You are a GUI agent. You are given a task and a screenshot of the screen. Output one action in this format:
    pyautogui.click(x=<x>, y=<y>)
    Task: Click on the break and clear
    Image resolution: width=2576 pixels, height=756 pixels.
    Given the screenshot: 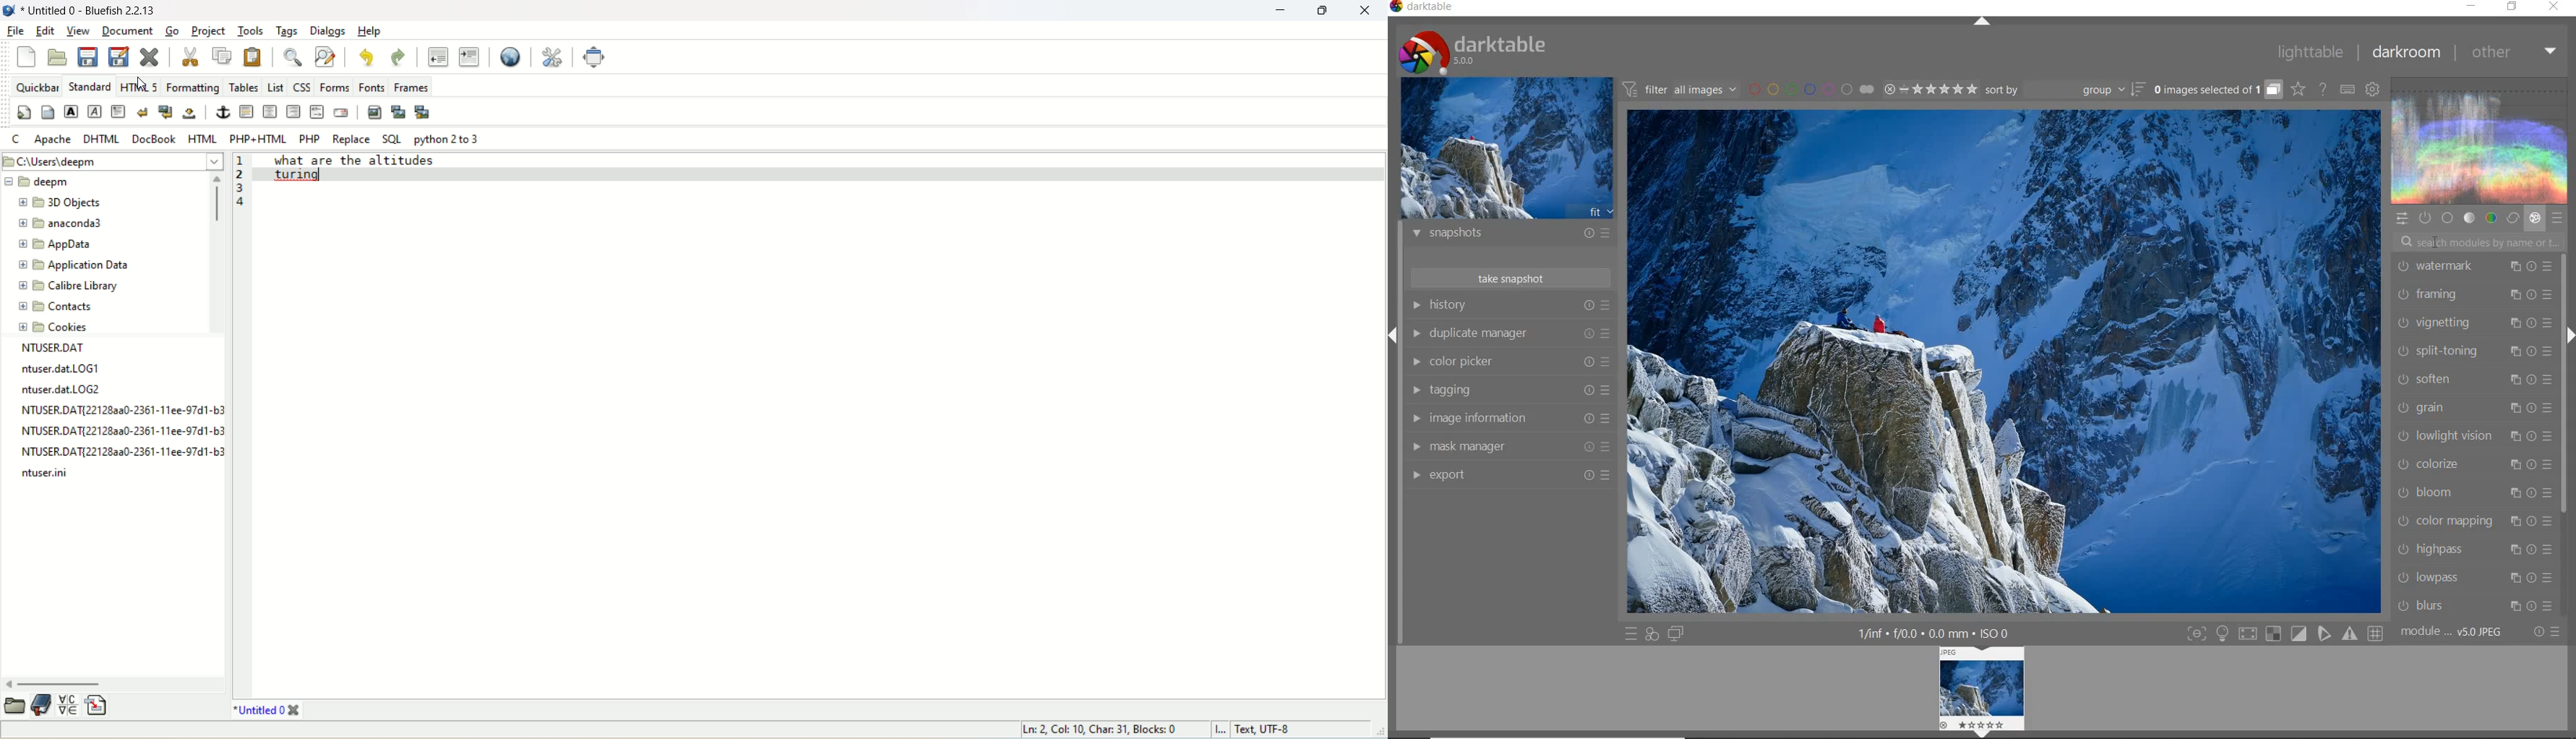 What is the action you would take?
    pyautogui.click(x=166, y=111)
    